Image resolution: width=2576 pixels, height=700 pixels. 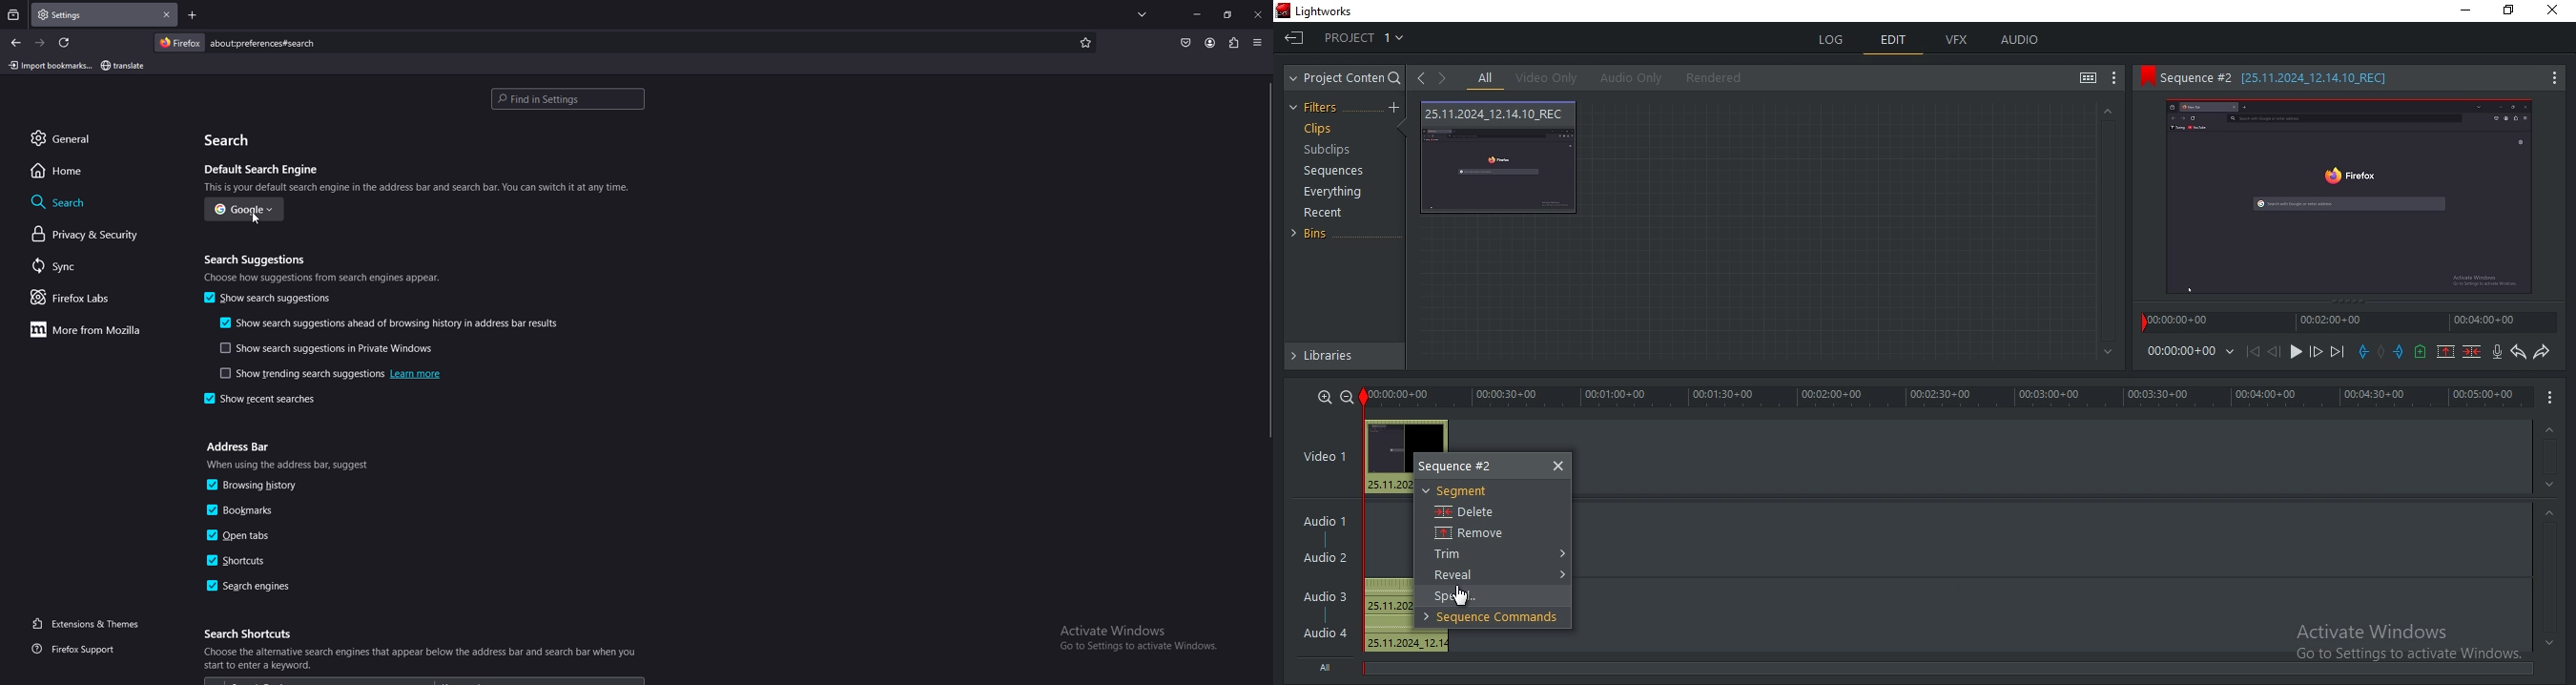 What do you see at coordinates (1463, 467) in the screenshot?
I see `sequence #2` at bounding box center [1463, 467].